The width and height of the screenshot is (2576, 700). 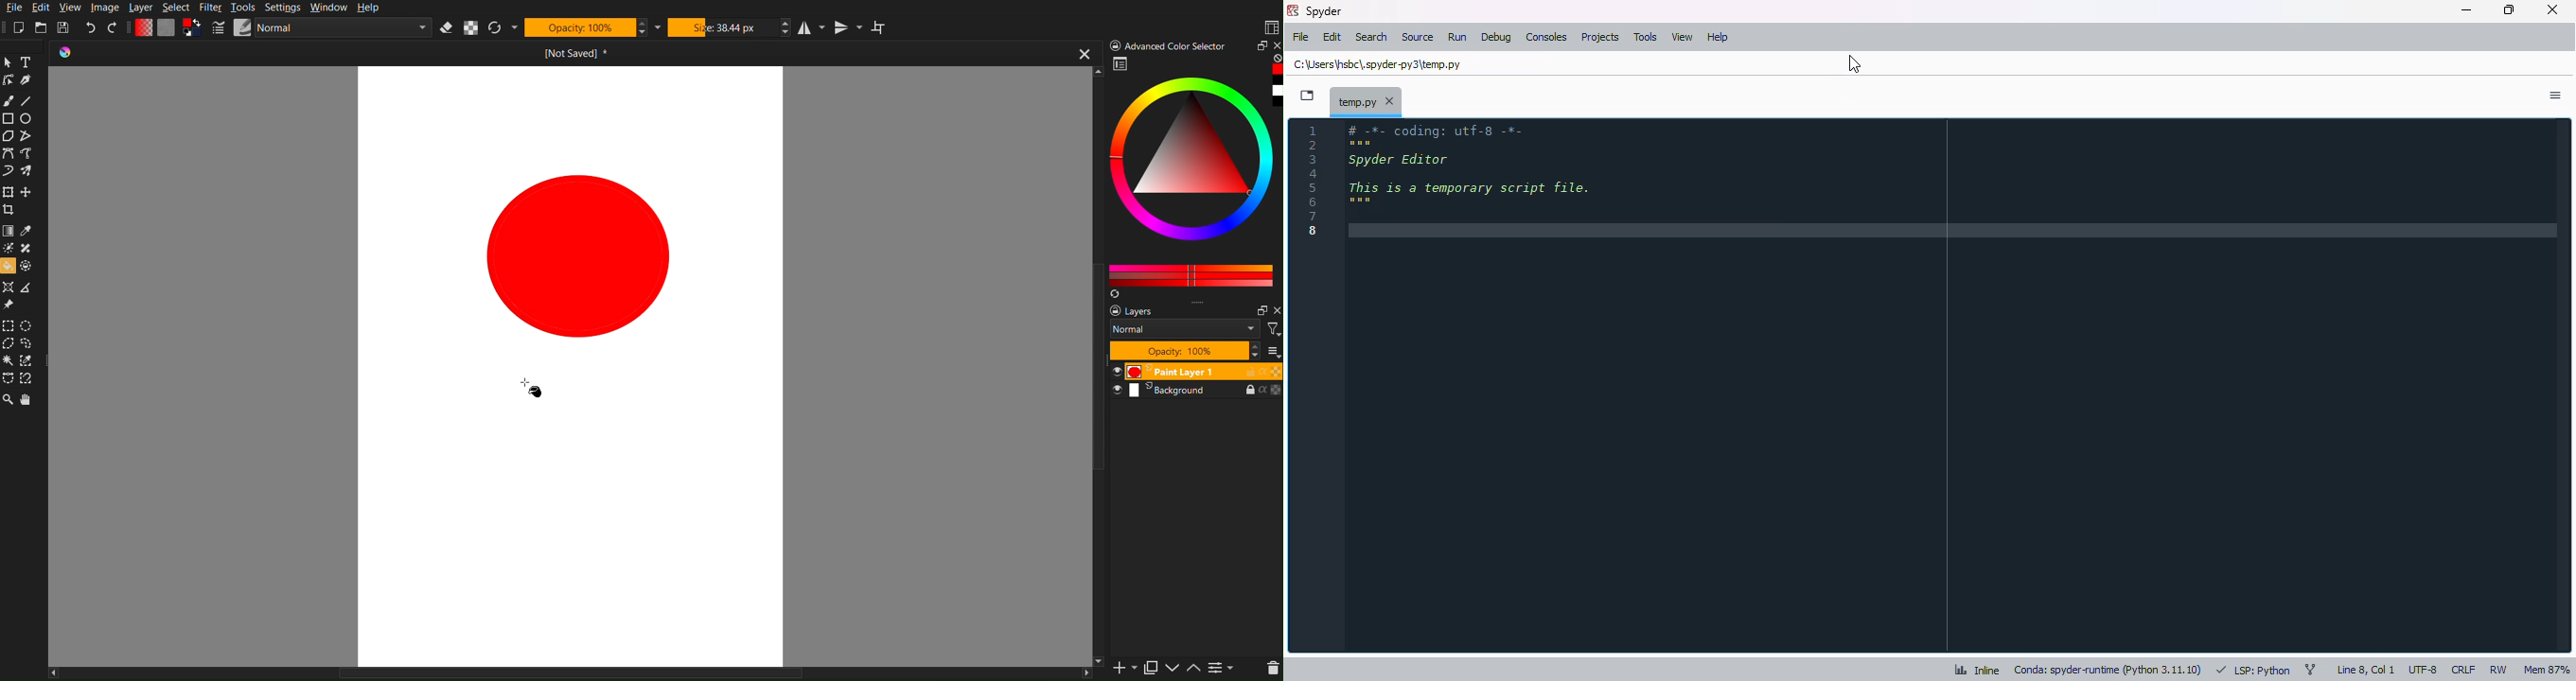 I want to click on Color Pallet, so click(x=1191, y=273).